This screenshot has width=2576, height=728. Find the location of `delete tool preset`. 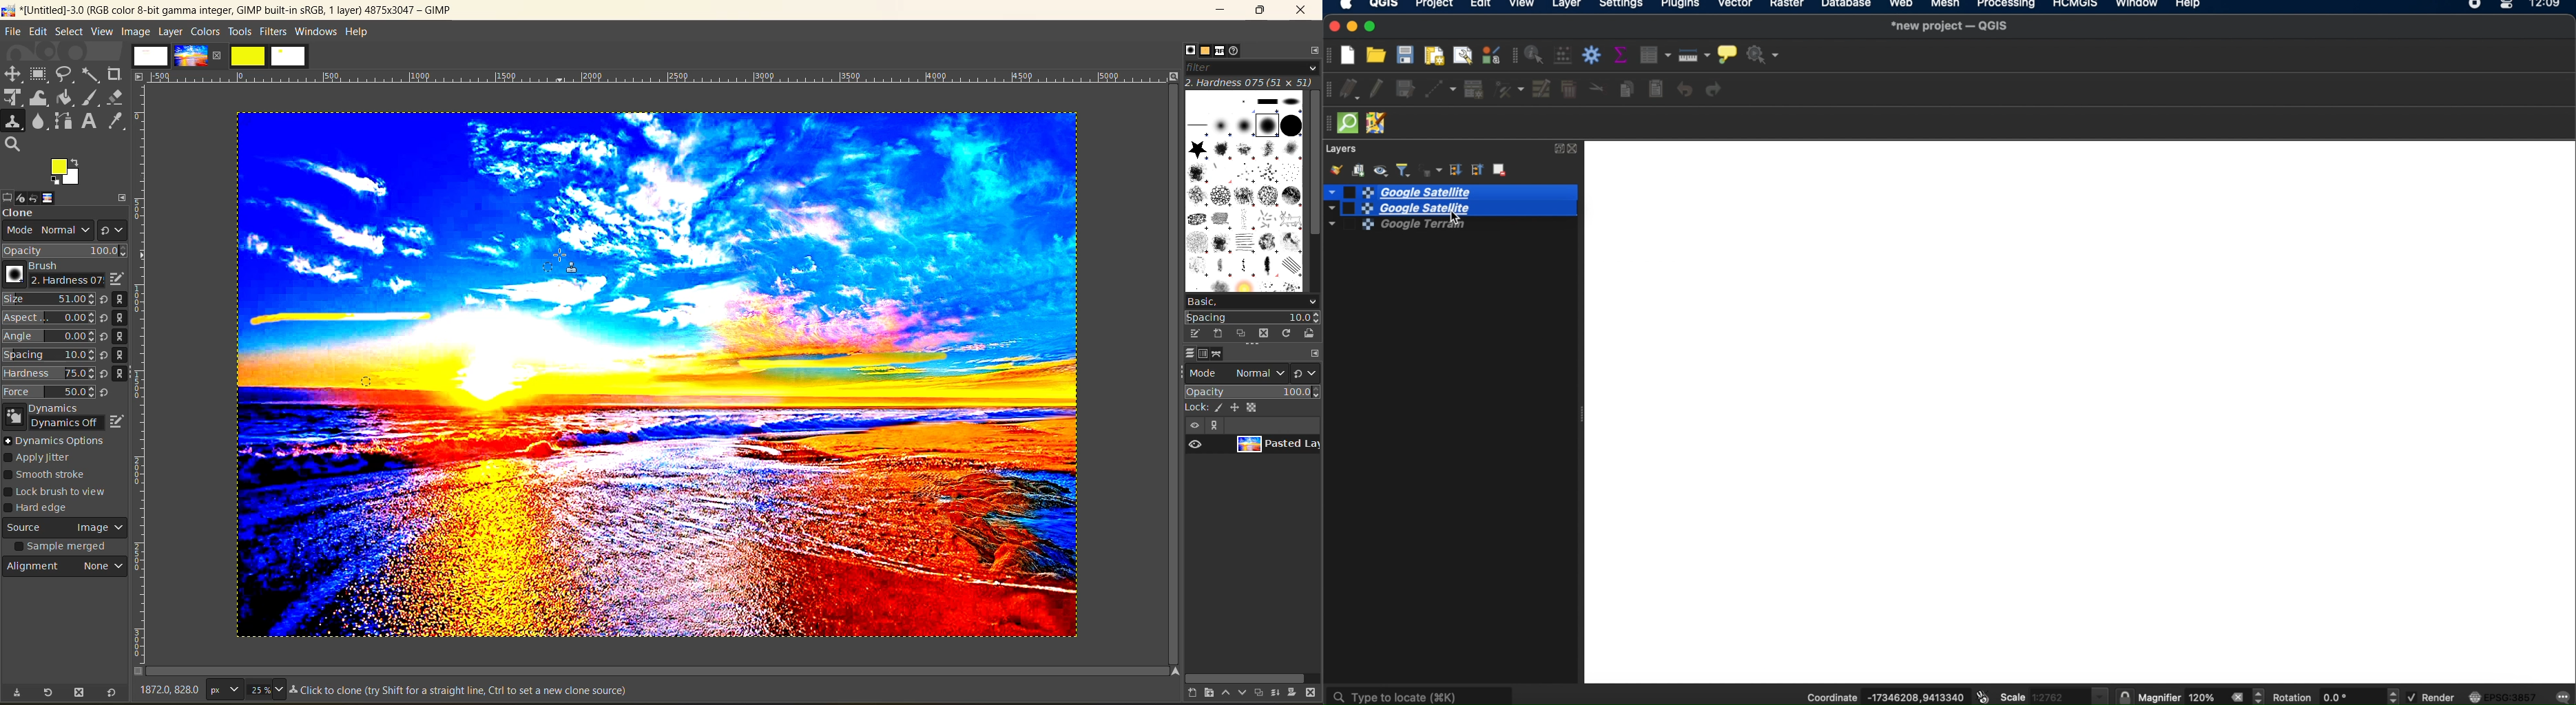

delete tool preset is located at coordinates (79, 693).